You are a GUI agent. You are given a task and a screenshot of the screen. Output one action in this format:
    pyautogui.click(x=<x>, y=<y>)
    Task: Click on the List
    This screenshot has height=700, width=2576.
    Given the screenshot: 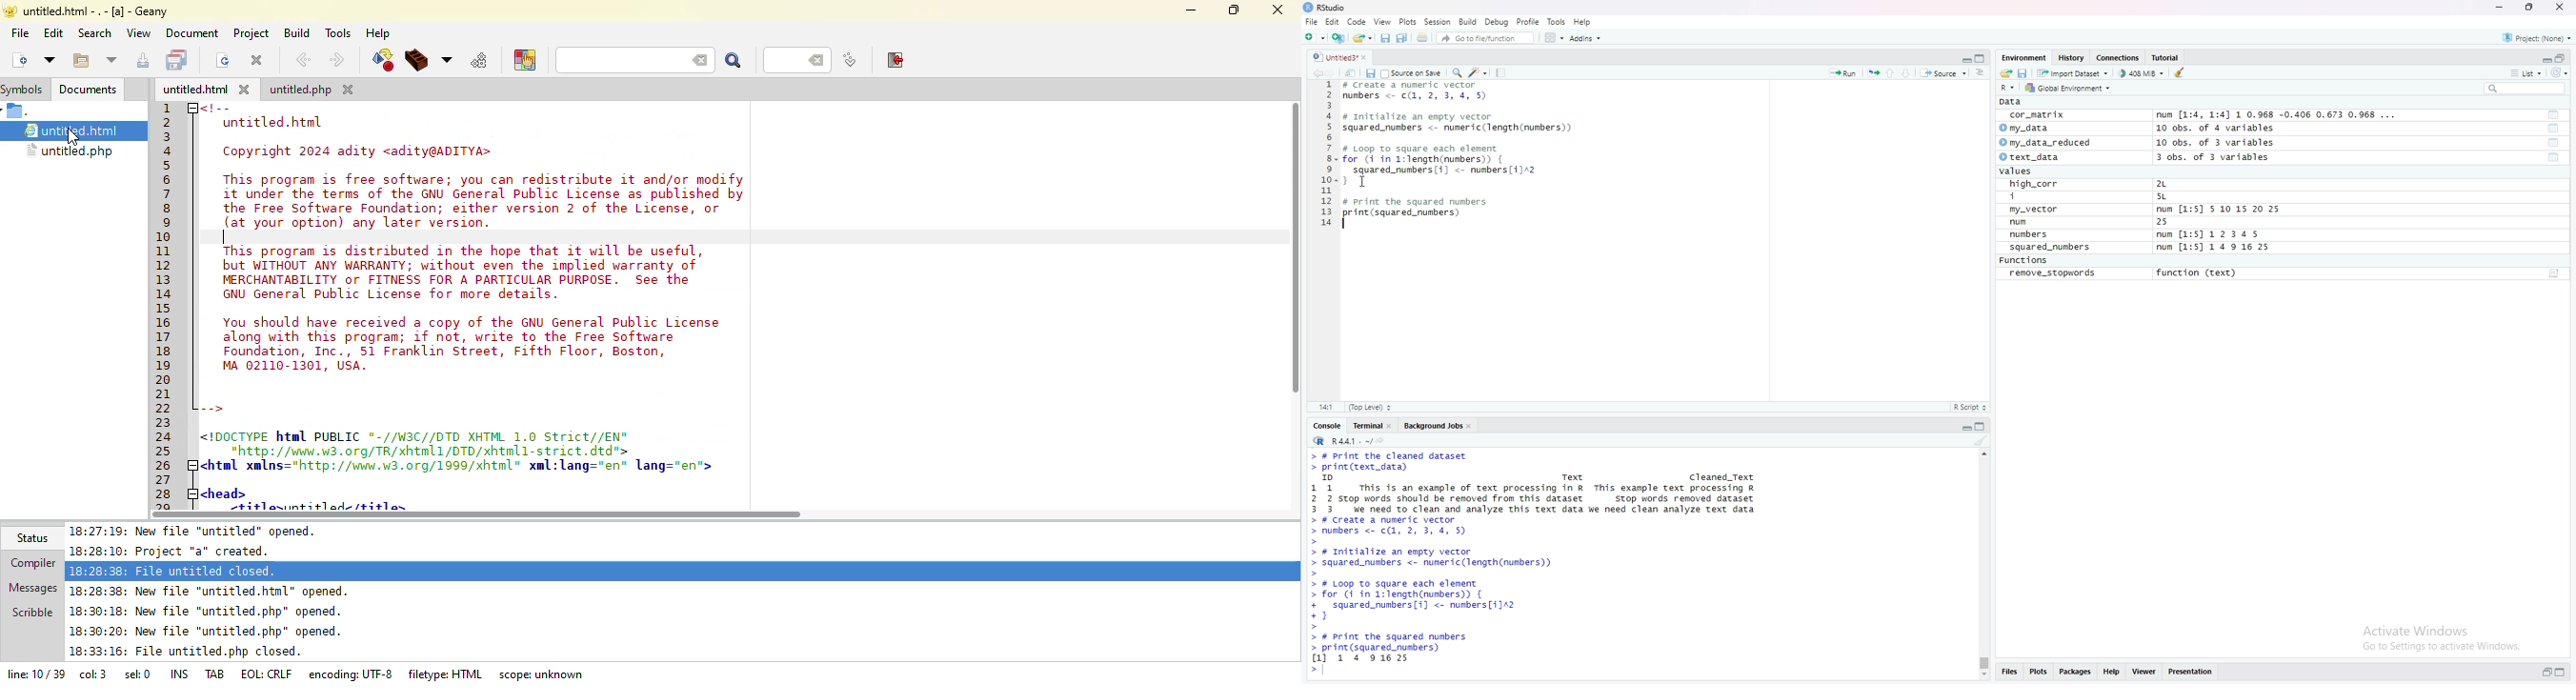 What is the action you would take?
    pyautogui.click(x=2527, y=72)
    